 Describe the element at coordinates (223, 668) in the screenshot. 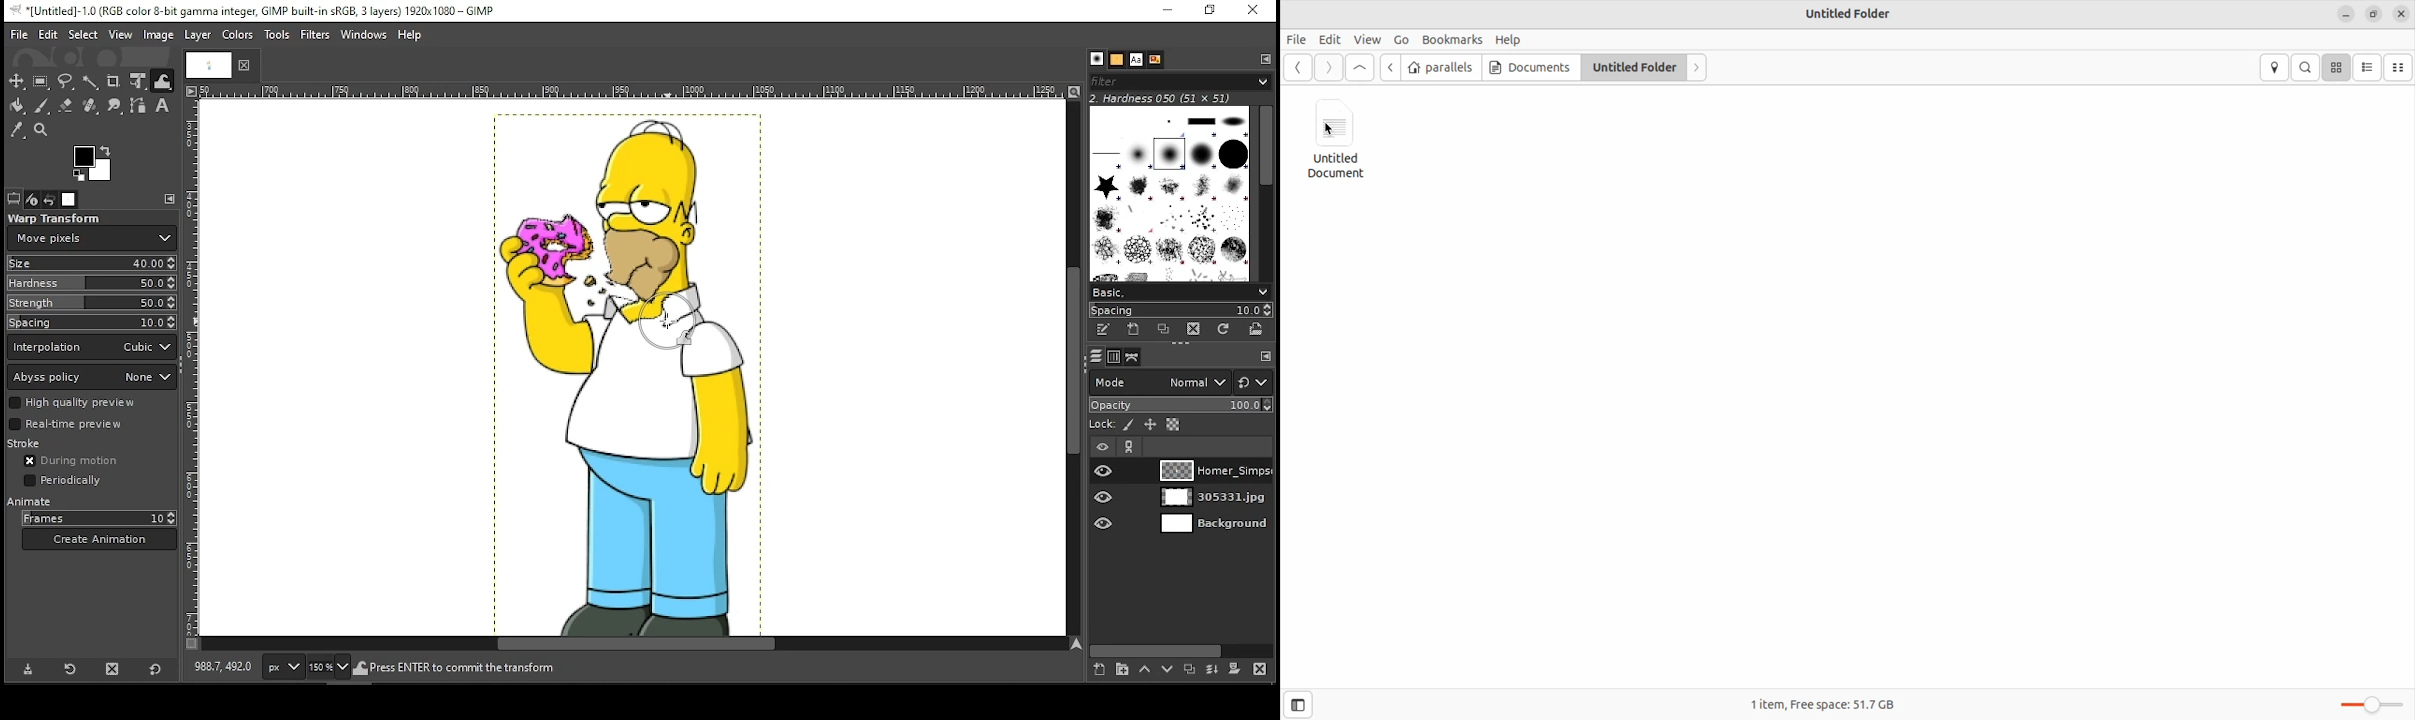

I see `892.0, 406.0` at that location.